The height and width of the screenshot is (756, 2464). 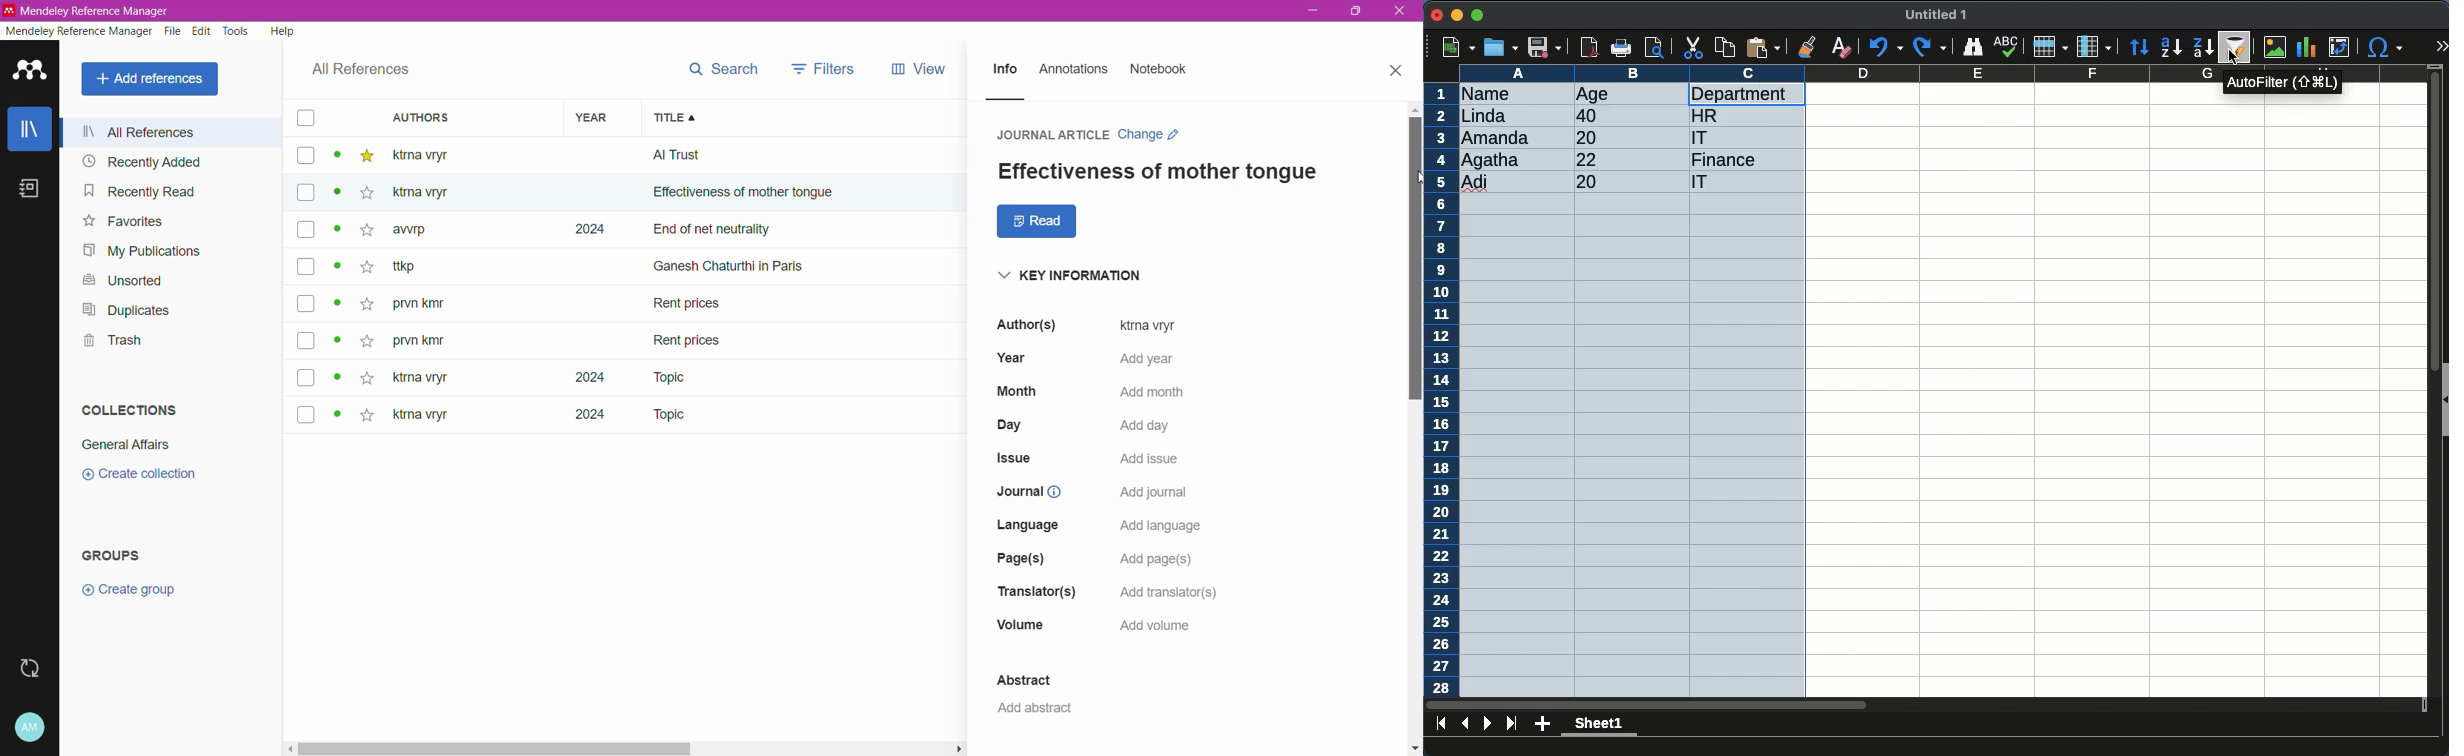 What do you see at coordinates (1064, 274) in the screenshot?
I see `Key Information` at bounding box center [1064, 274].